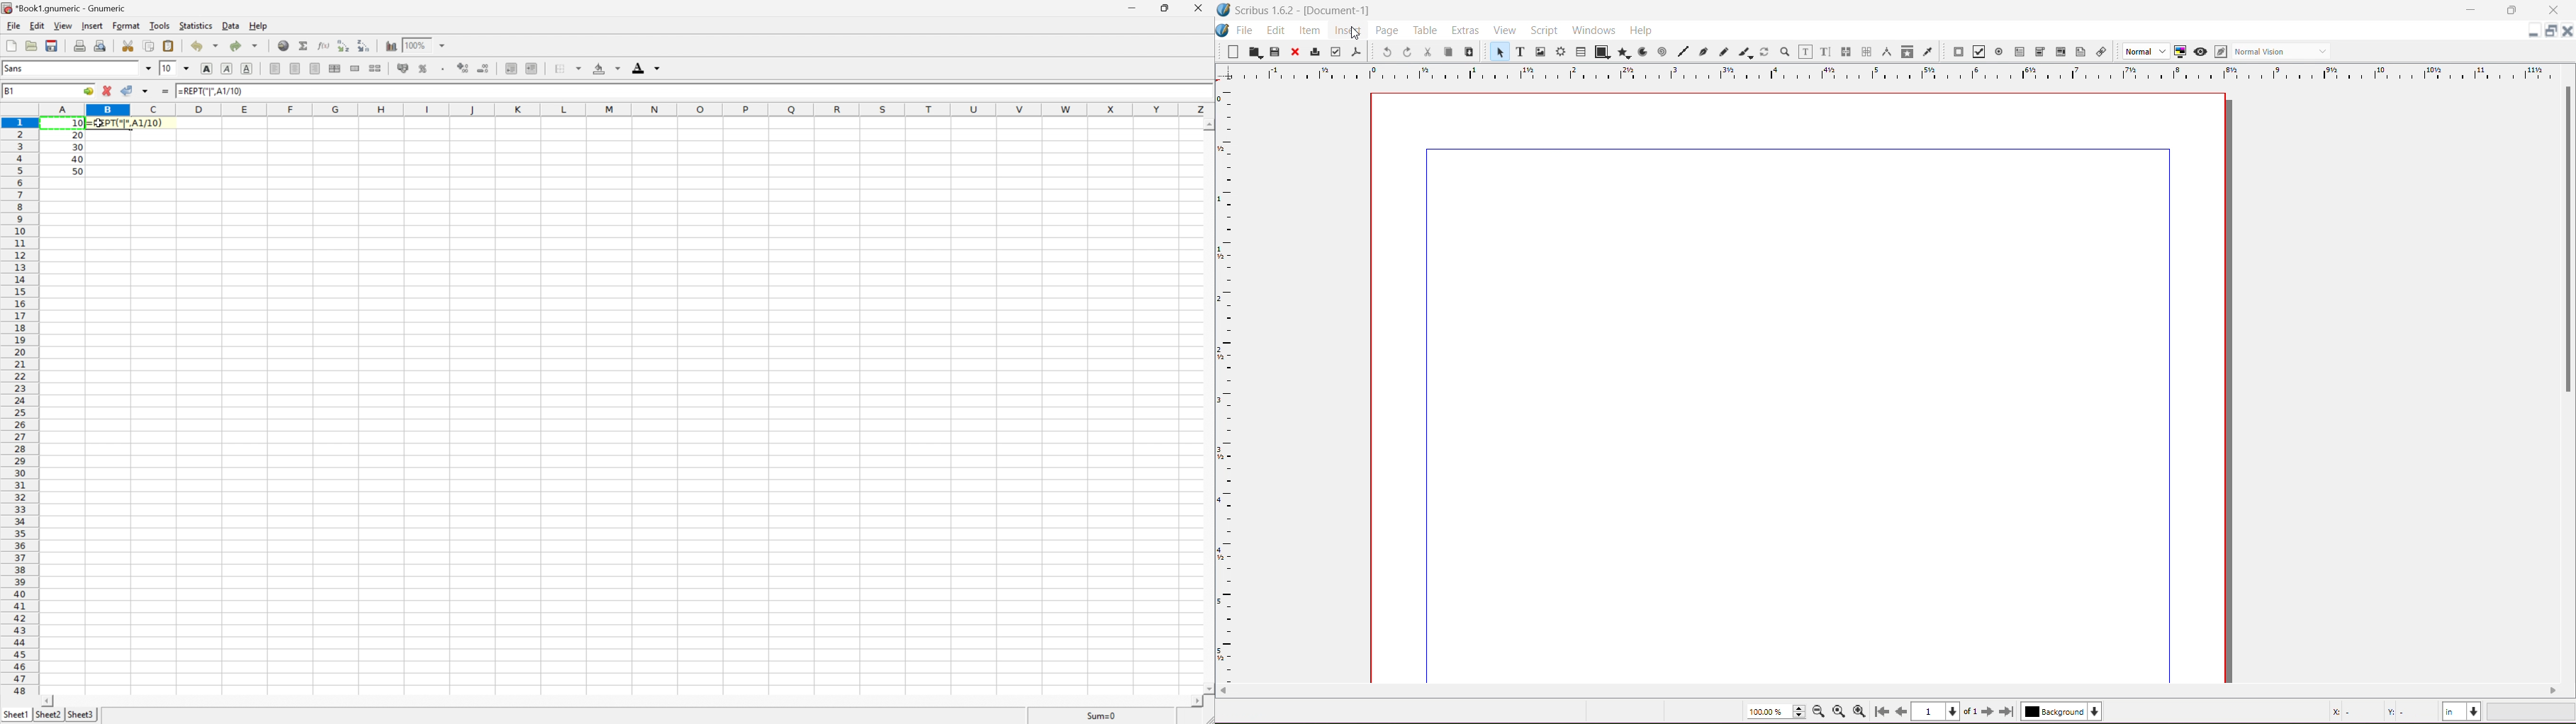 The width and height of the screenshot is (2576, 728). What do you see at coordinates (2179, 52) in the screenshot?
I see `Toggle Color Management System` at bounding box center [2179, 52].